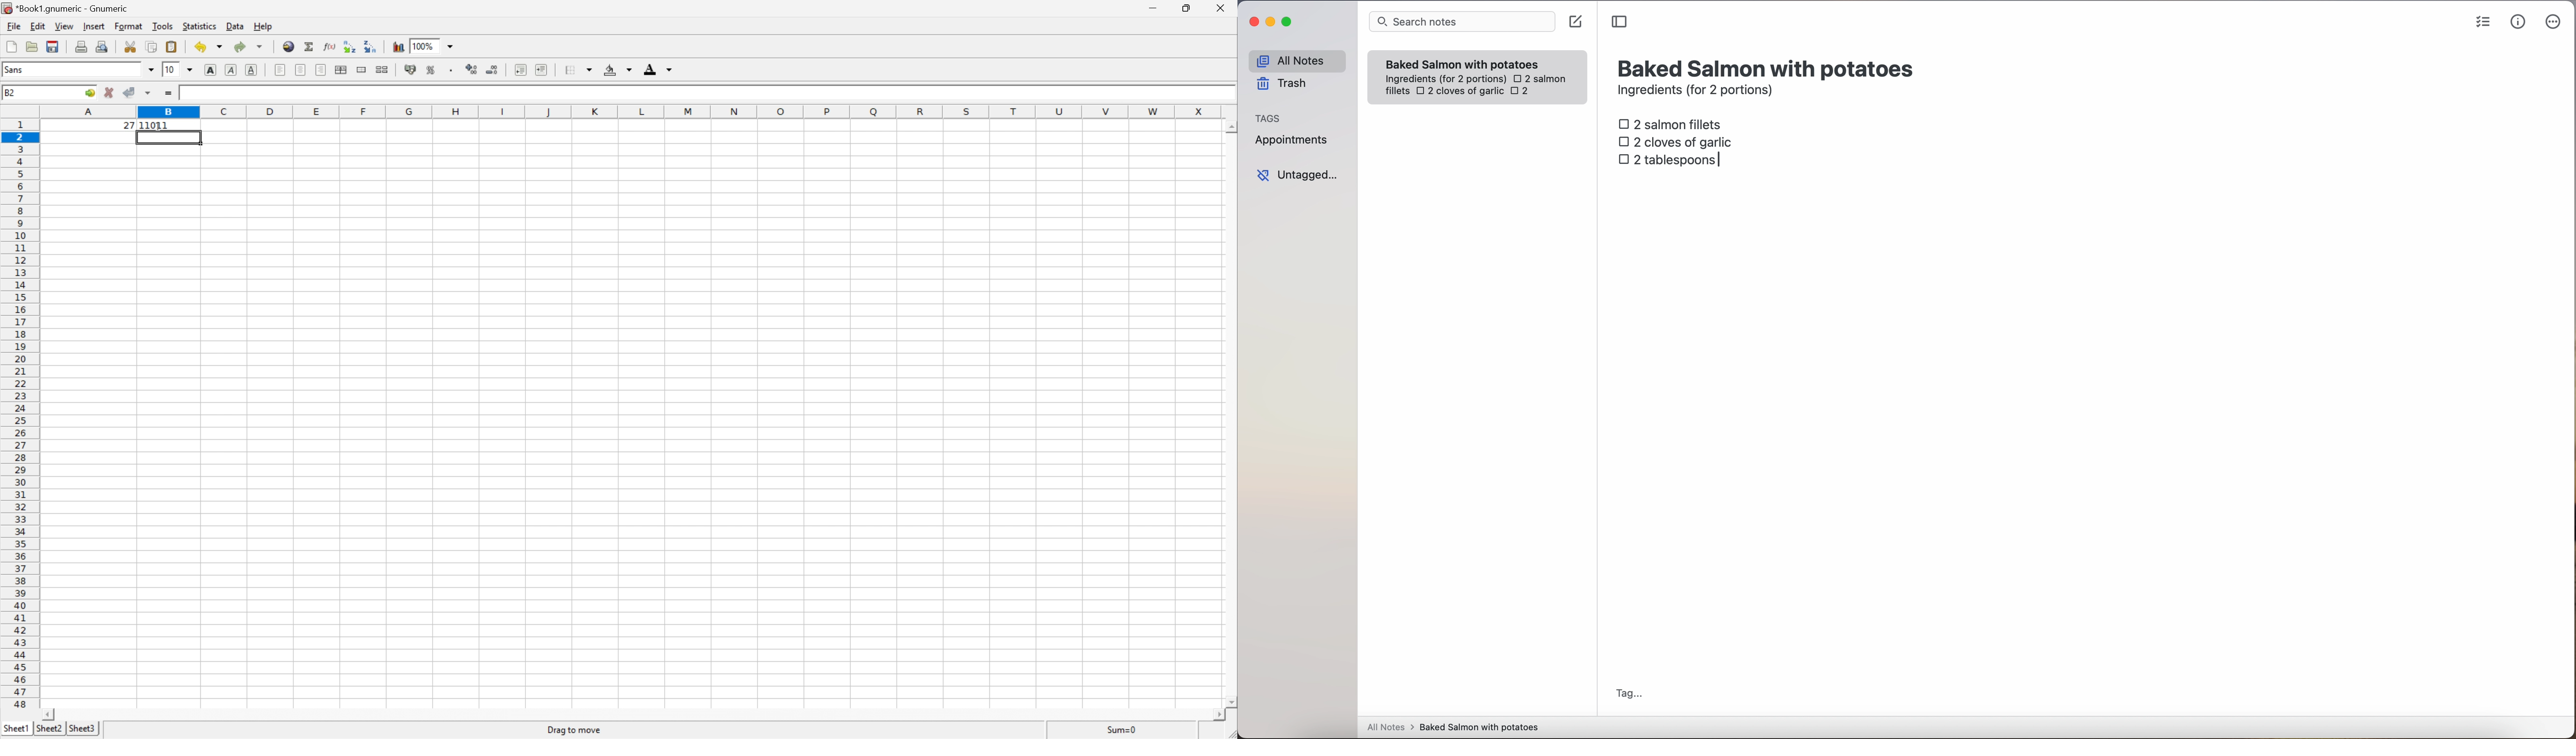 This screenshot has height=756, width=2576. Describe the element at coordinates (210, 70) in the screenshot. I see `Bold` at that location.